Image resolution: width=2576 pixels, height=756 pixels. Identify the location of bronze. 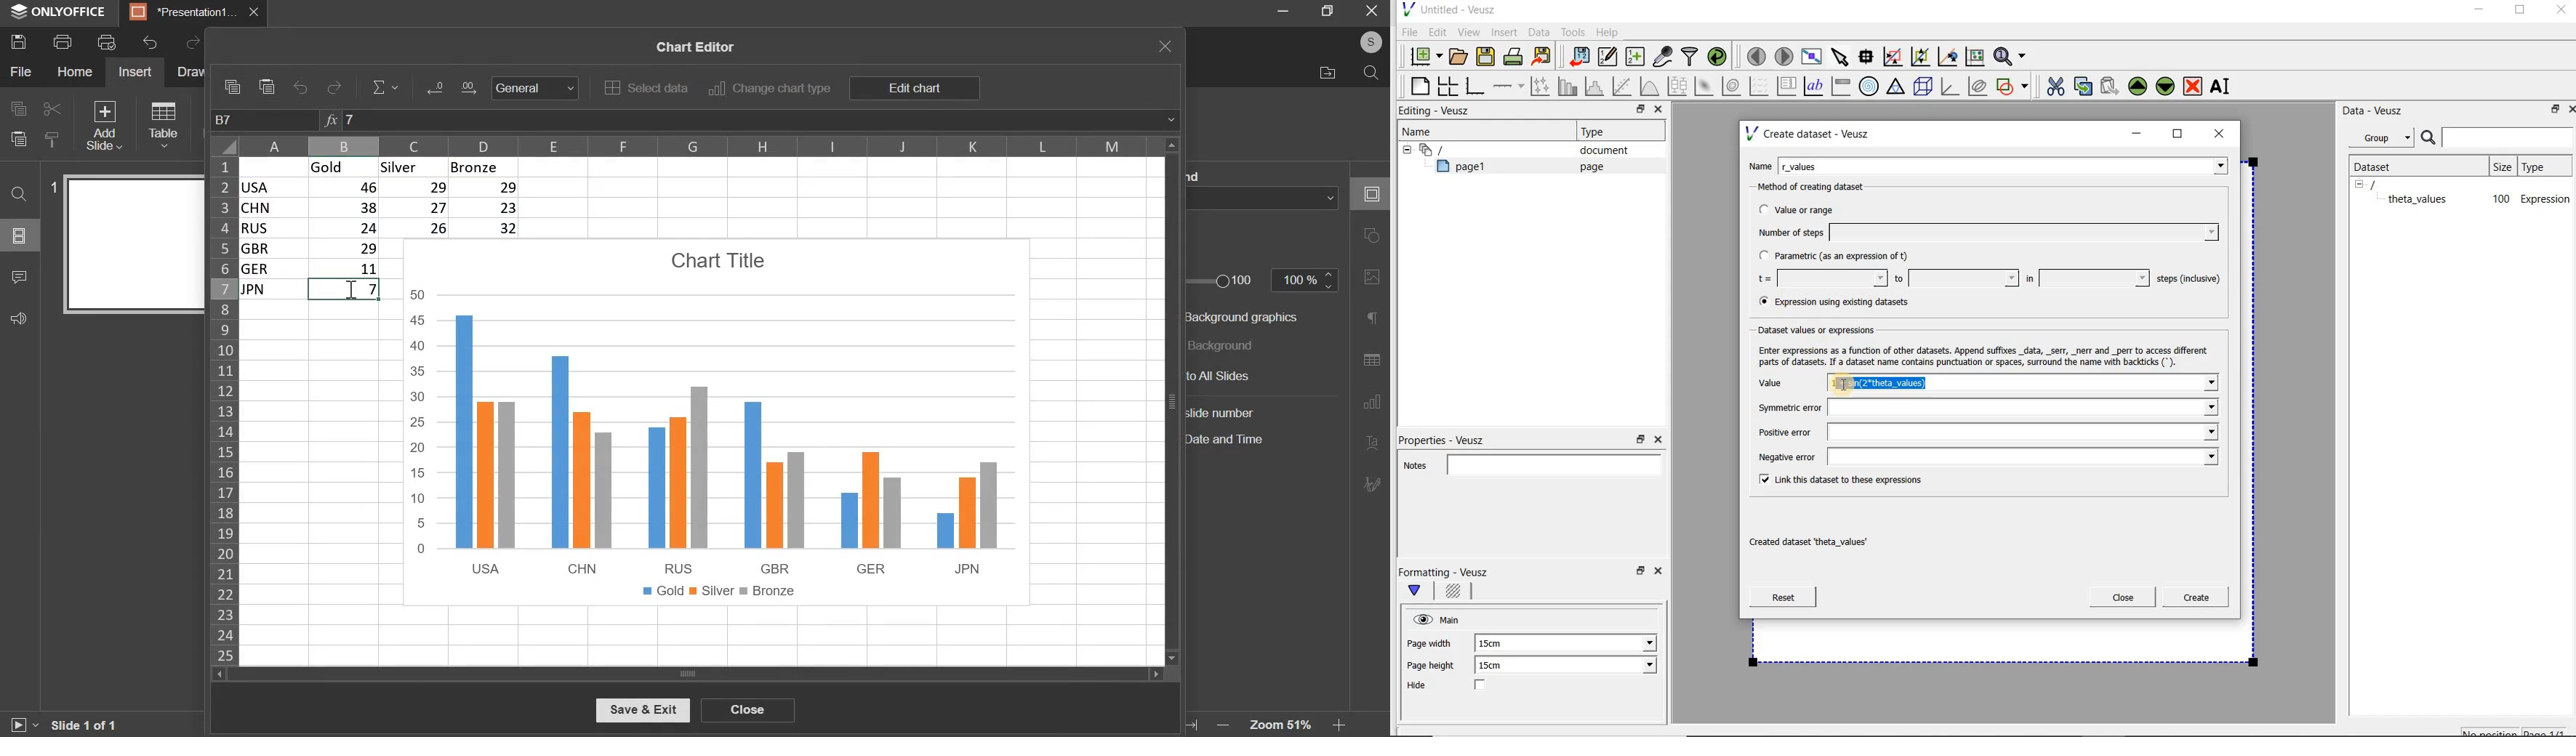
(481, 167).